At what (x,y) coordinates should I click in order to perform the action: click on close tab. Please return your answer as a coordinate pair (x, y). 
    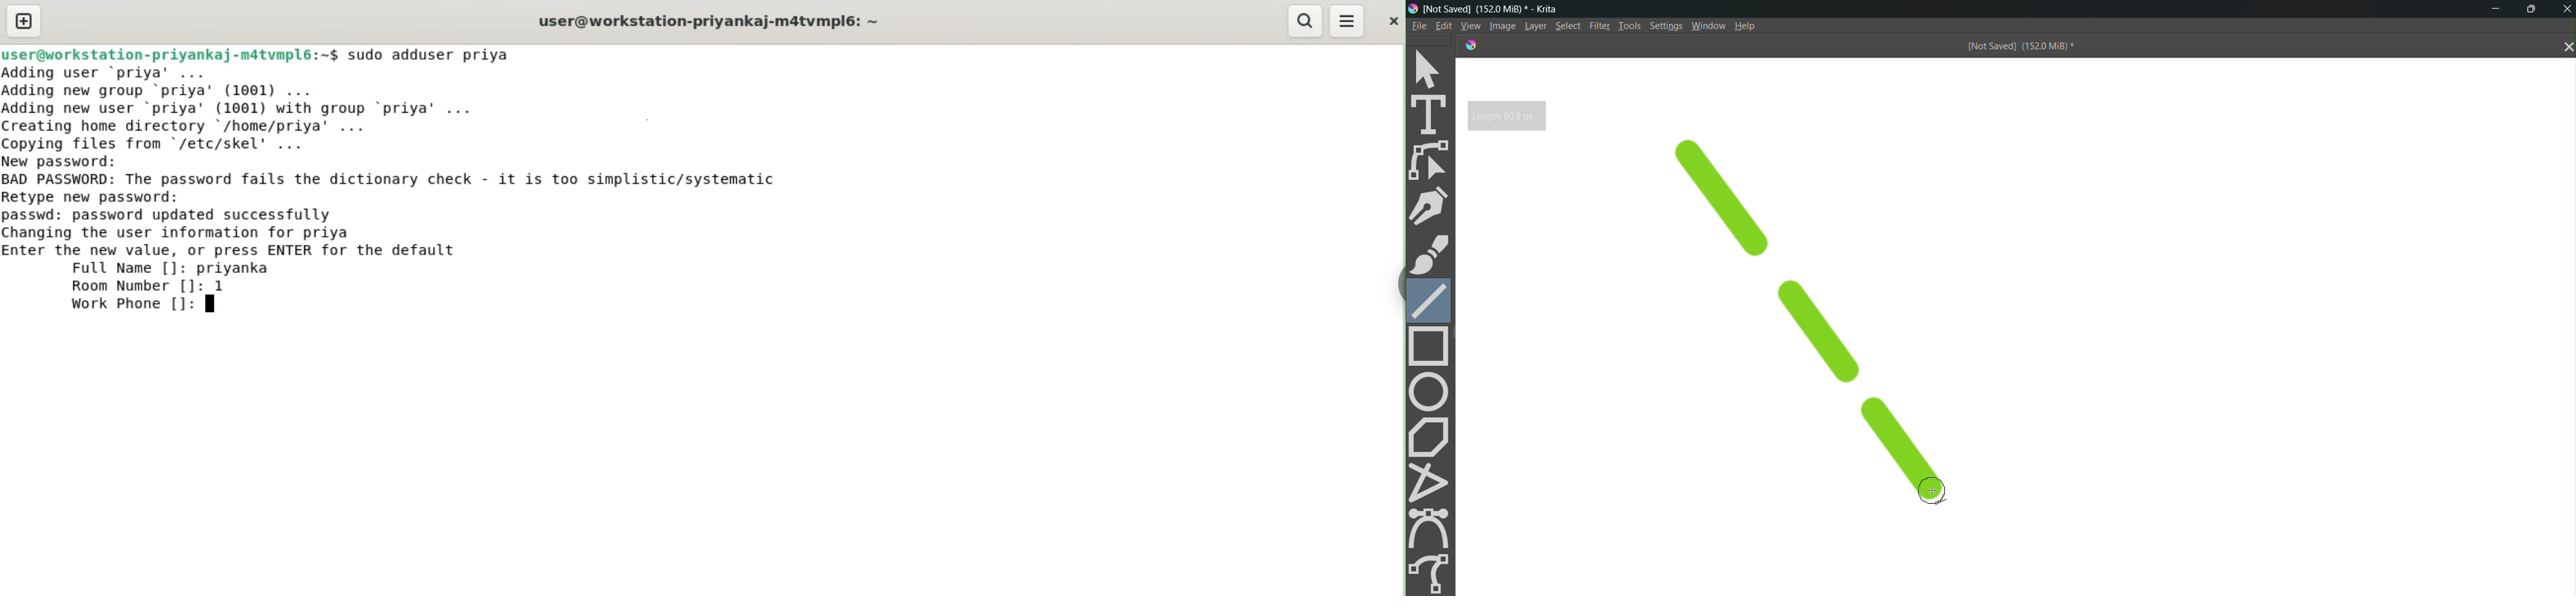
    Looking at the image, I should click on (2565, 47).